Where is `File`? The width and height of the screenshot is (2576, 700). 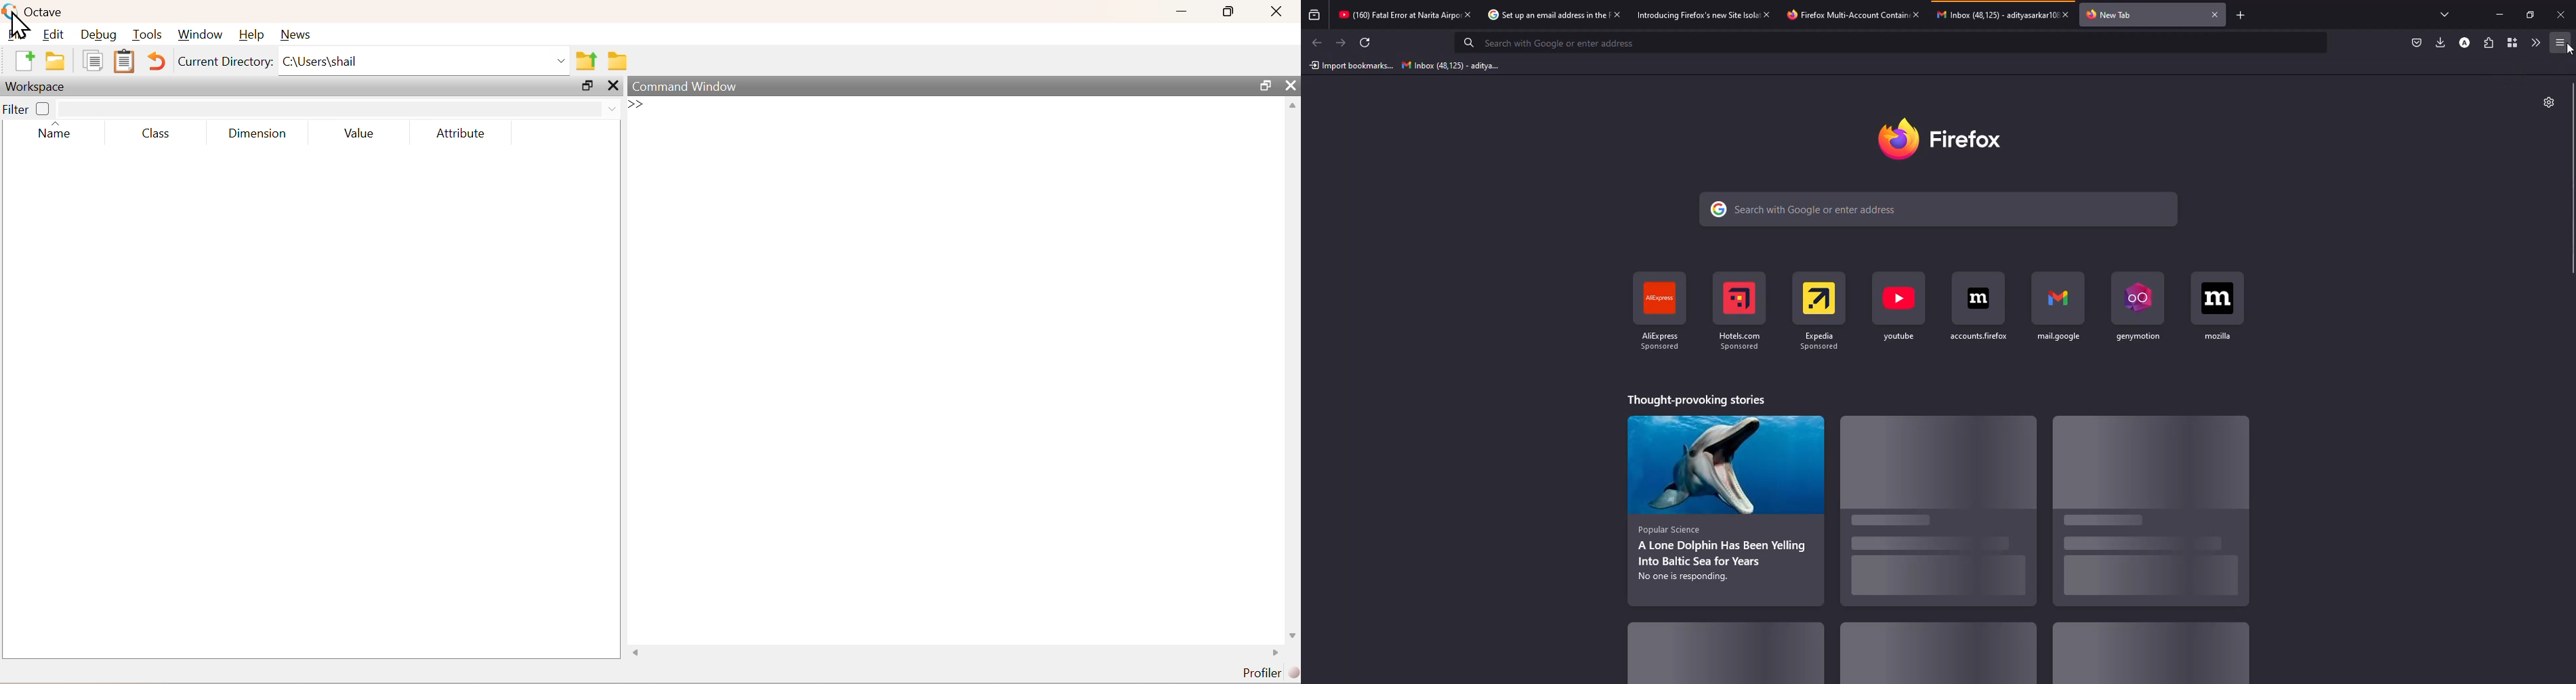
File is located at coordinates (18, 35).